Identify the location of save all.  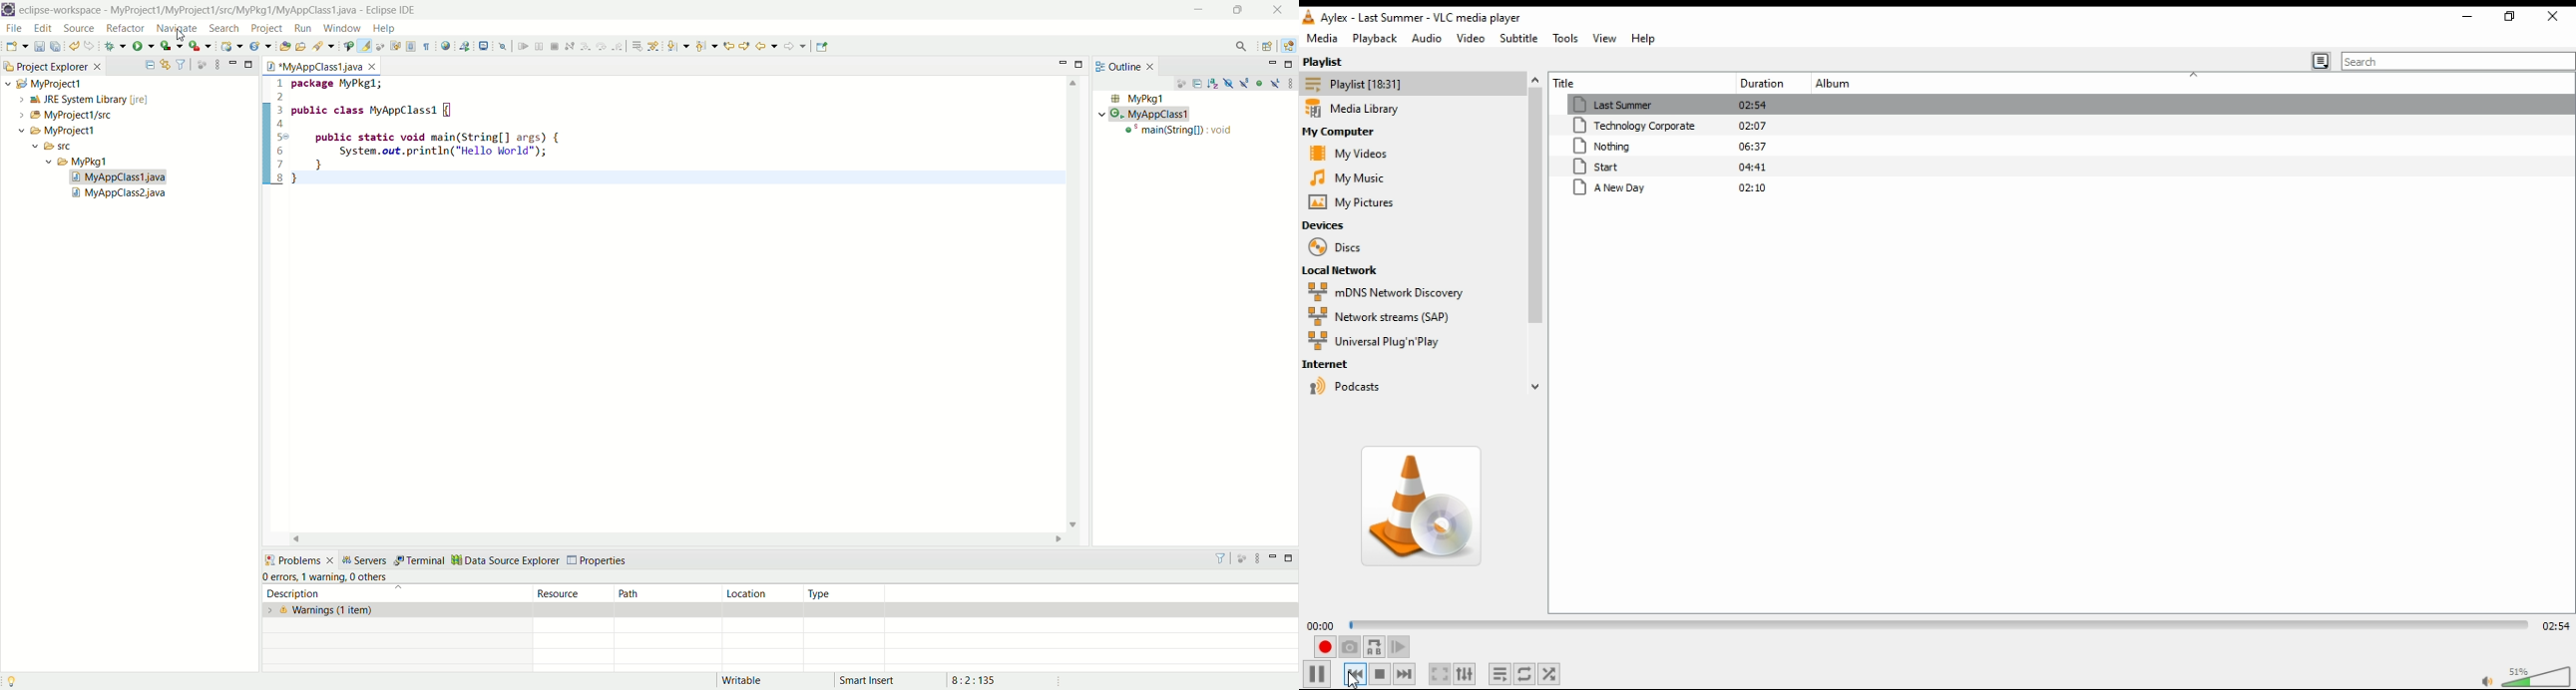
(58, 46).